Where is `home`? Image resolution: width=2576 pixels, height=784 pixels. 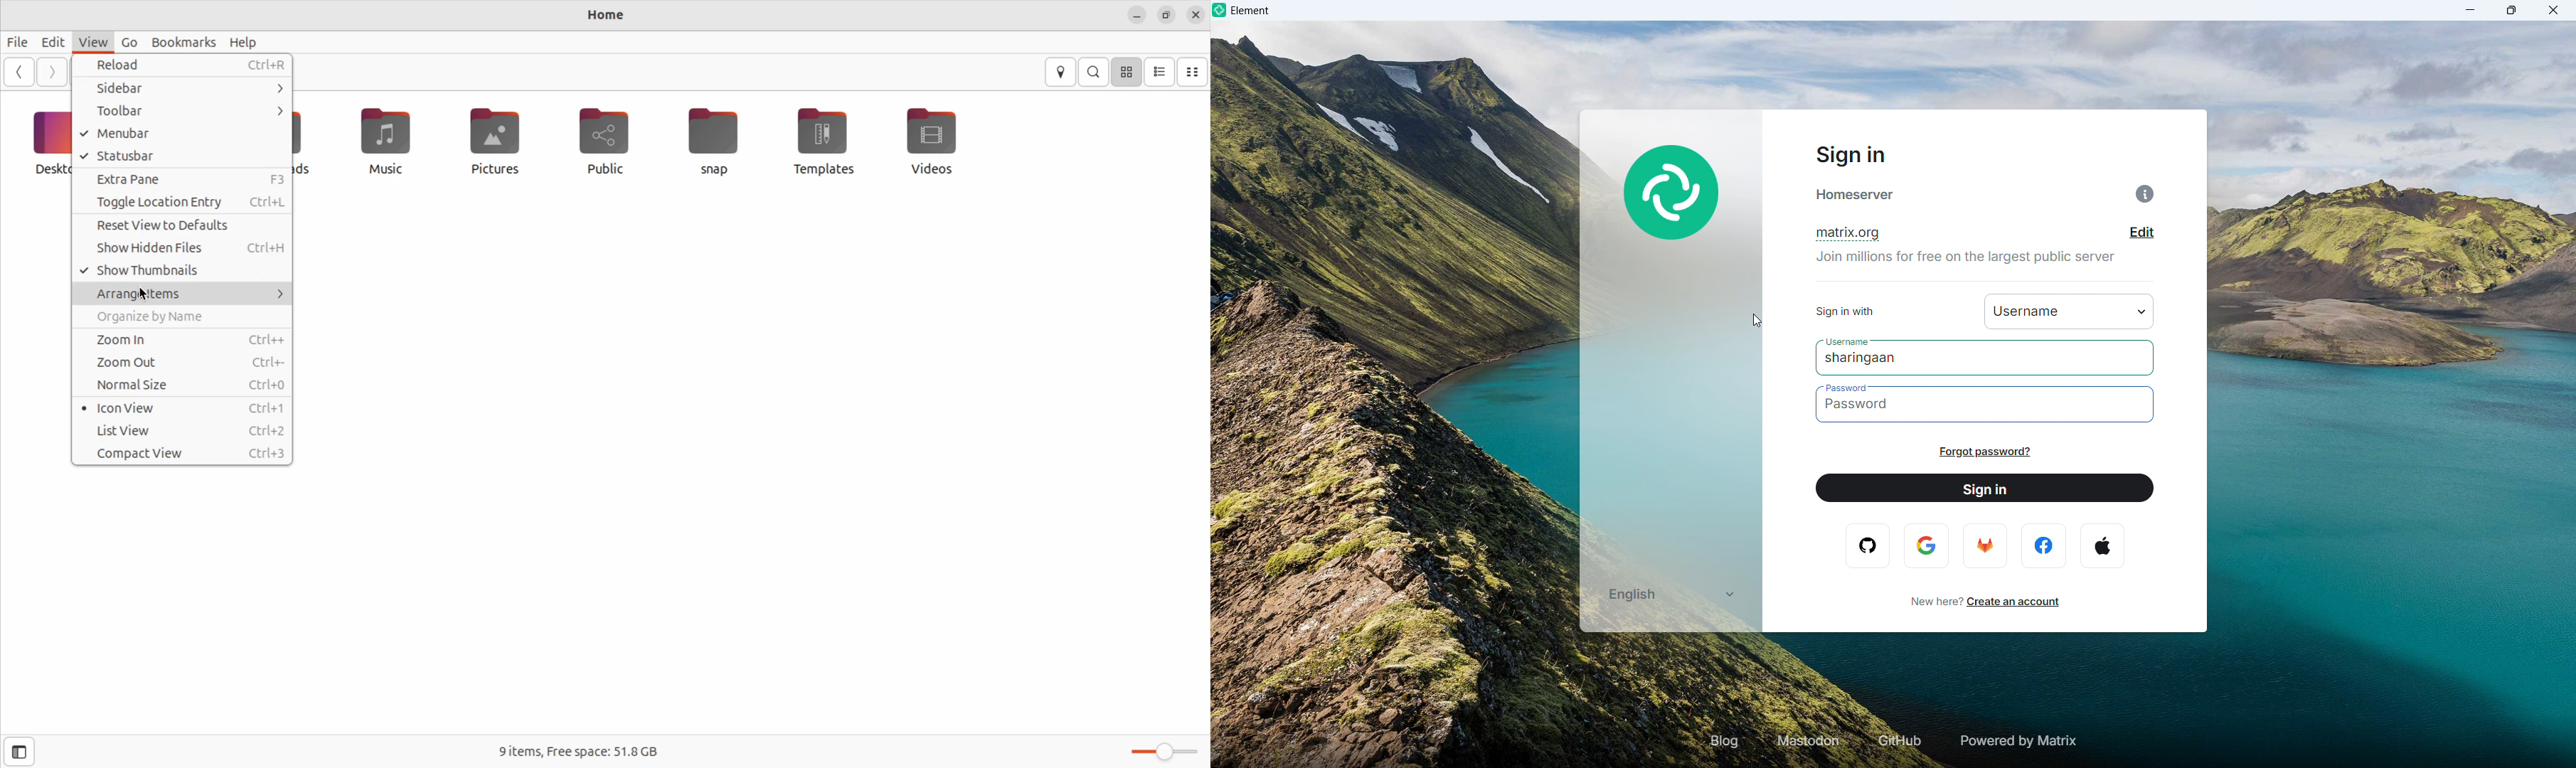
home is located at coordinates (604, 16).